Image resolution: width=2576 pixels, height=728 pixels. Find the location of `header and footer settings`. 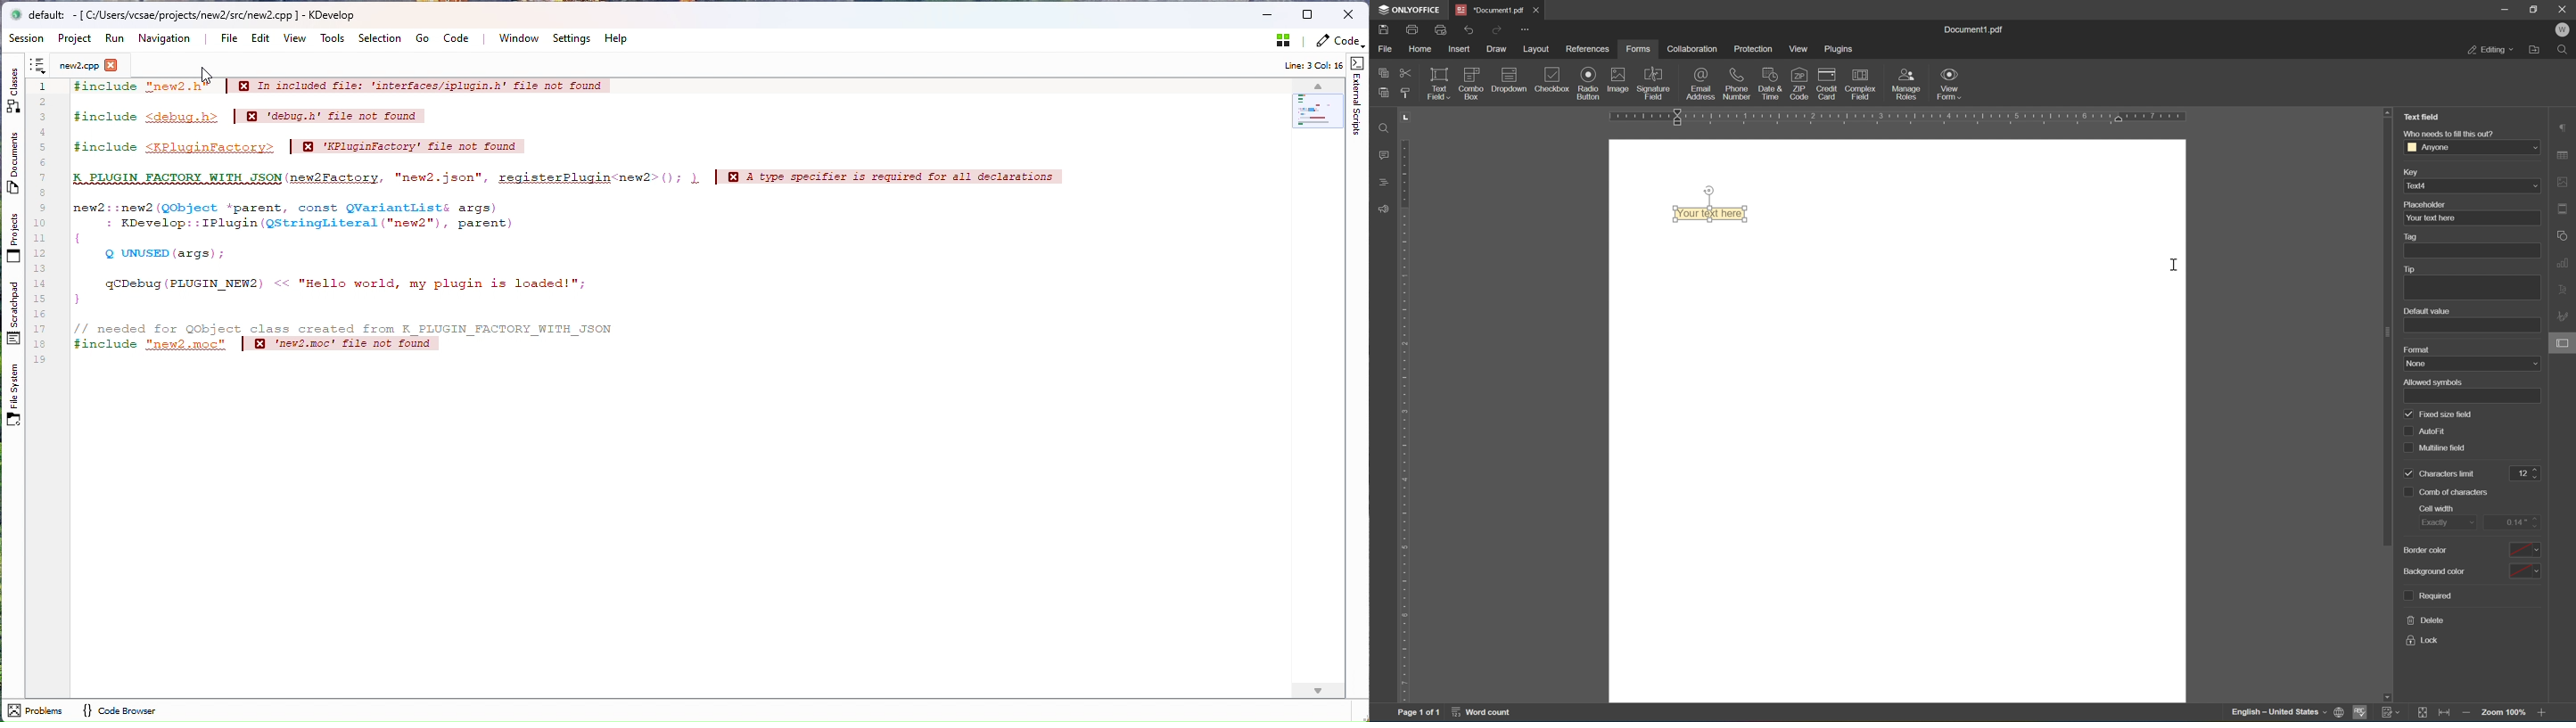

header and footer settings is located at coordinates (2566, 209).